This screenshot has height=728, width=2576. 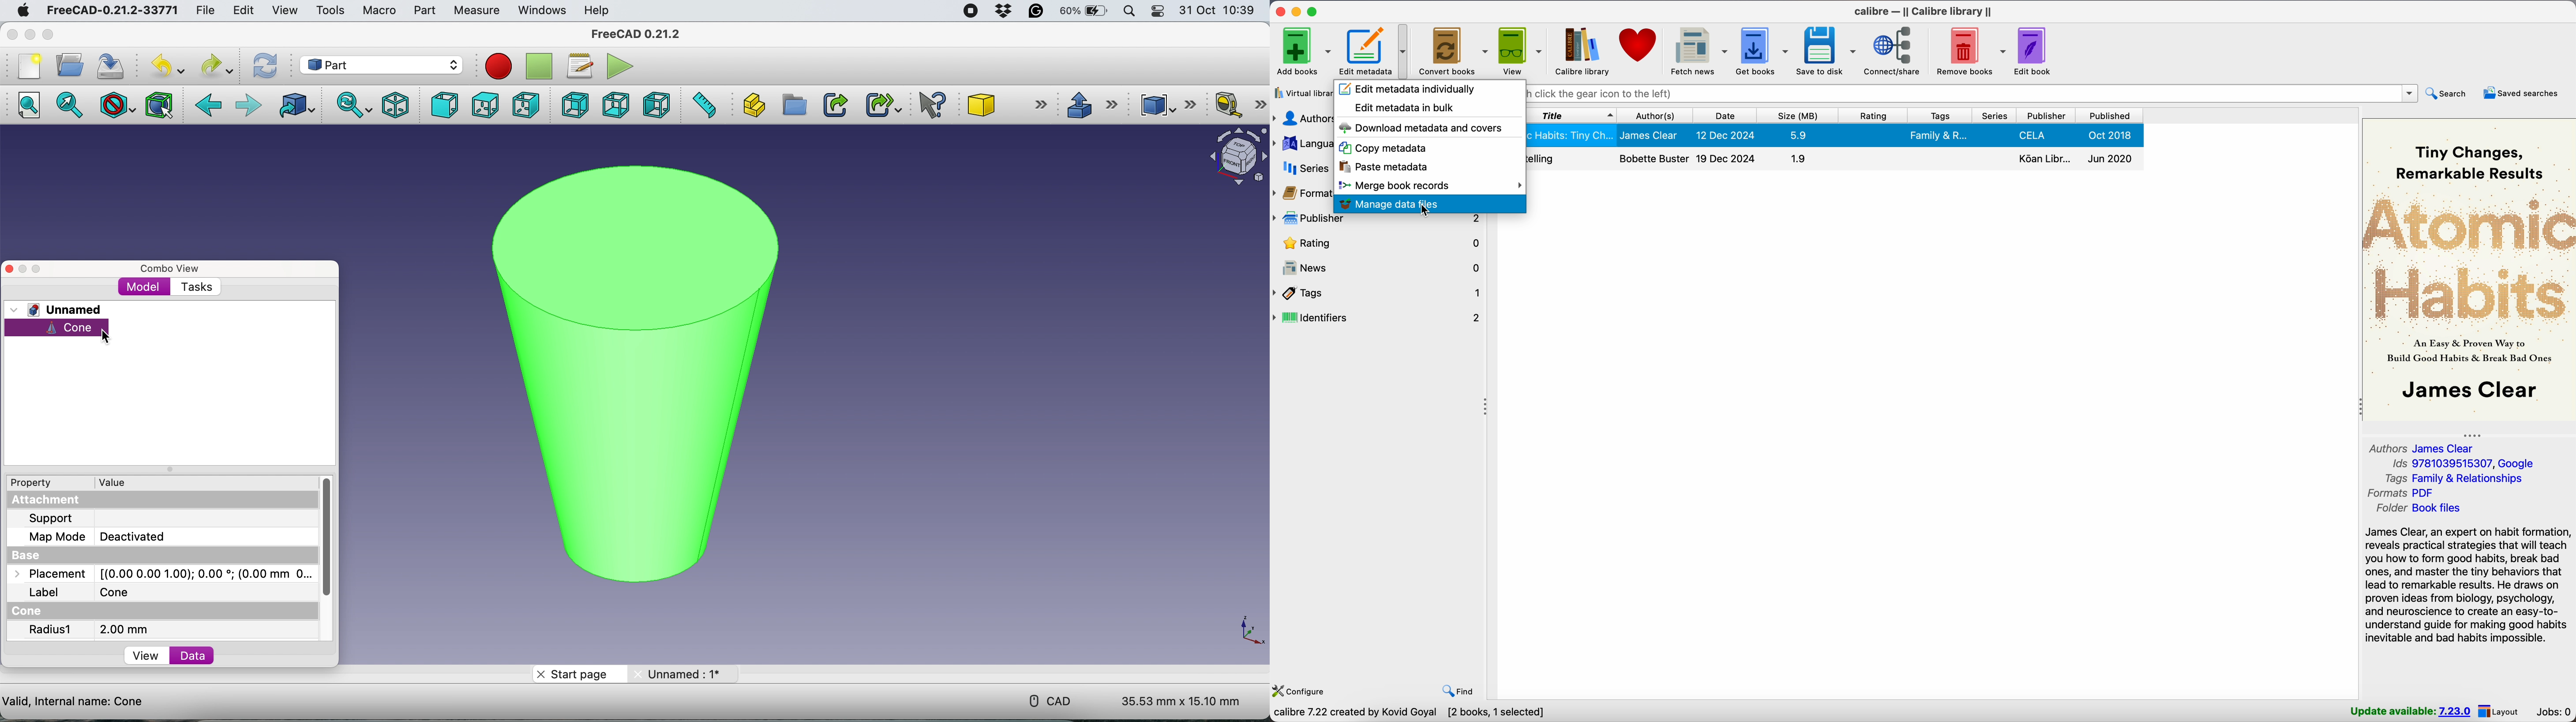 What do you see at coordinates (754, 104) in the screenshot?
I see `create part` at bounding box center [754, 104].